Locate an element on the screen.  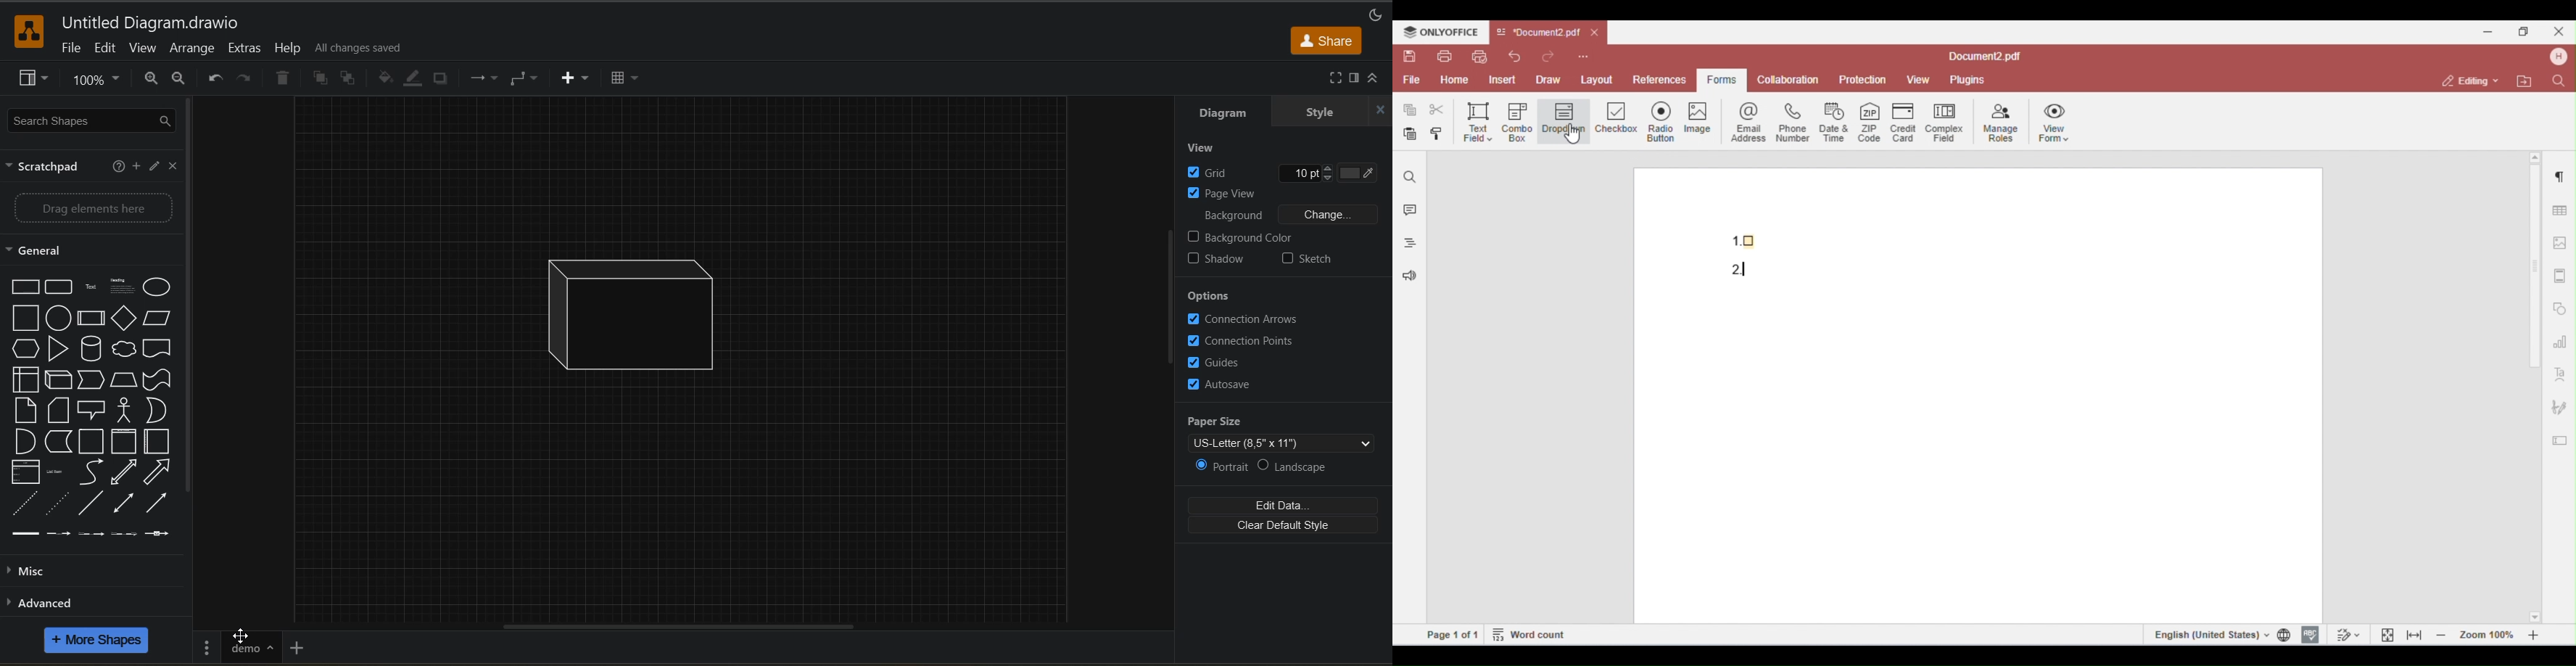
shadow is located at coordinates (440, 78).